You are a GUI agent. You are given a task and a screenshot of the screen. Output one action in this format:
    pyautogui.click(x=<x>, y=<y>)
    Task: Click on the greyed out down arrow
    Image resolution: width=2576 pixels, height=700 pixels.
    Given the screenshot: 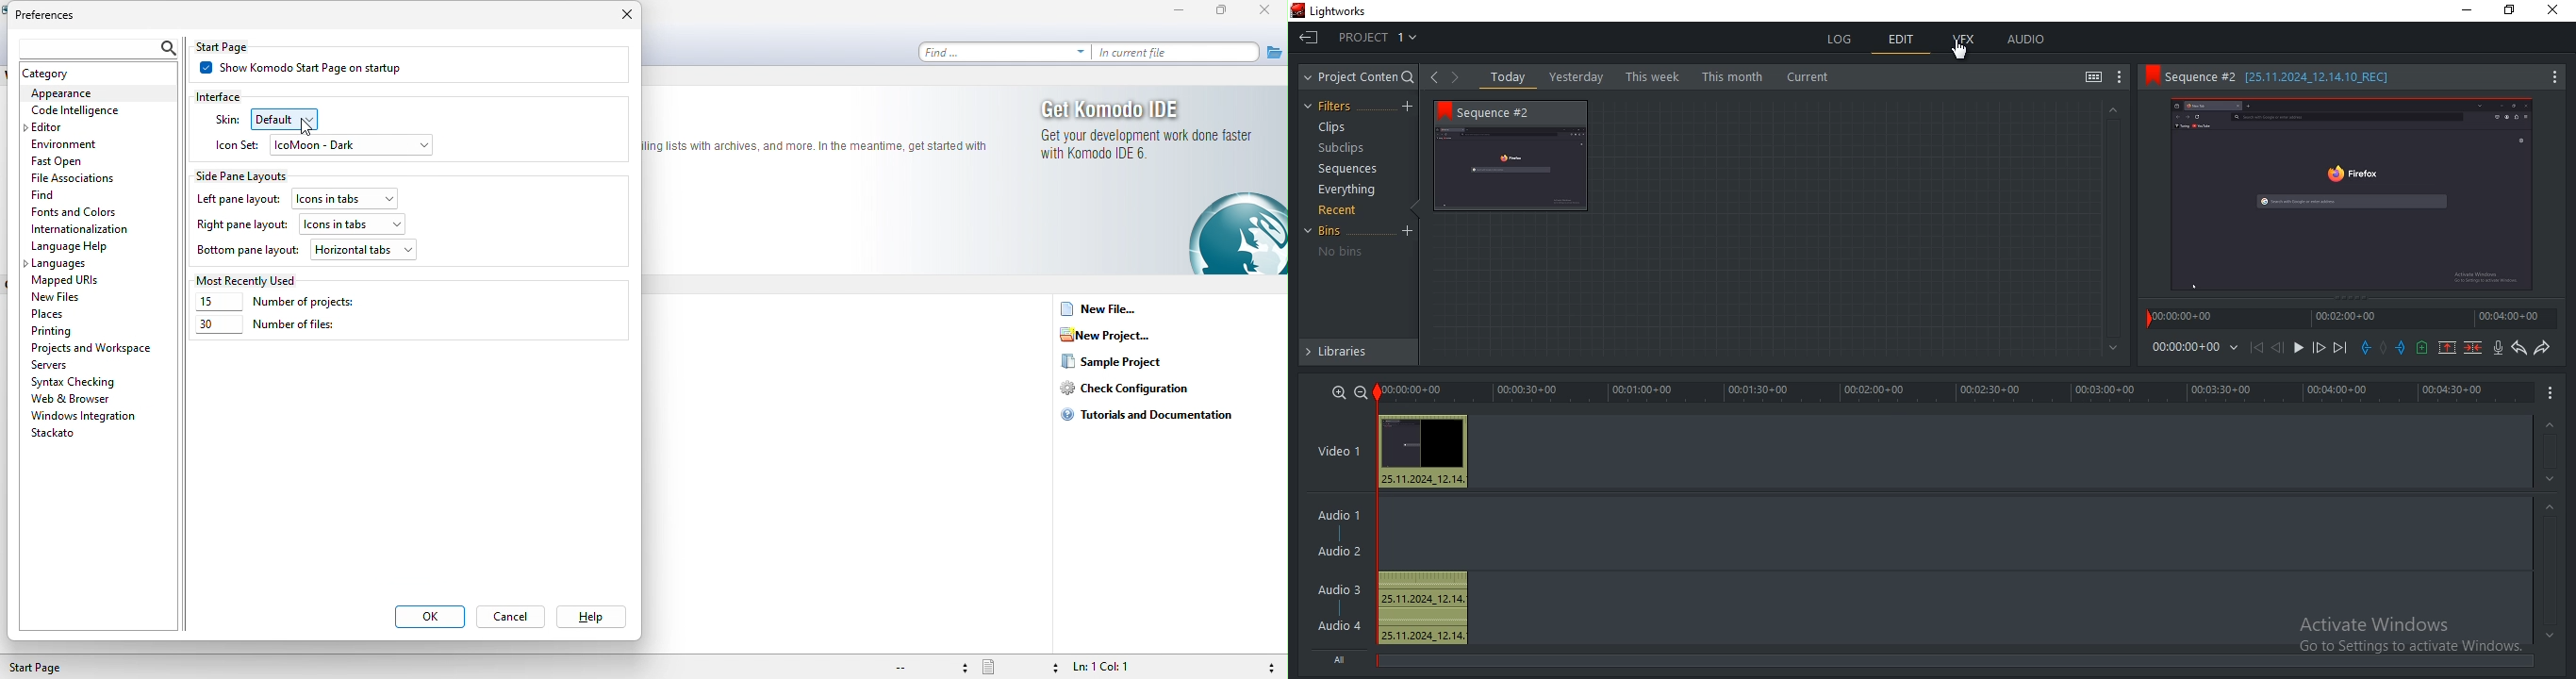 What is the action you would take?
    pyautogui.click(x=2551, y=630)
    